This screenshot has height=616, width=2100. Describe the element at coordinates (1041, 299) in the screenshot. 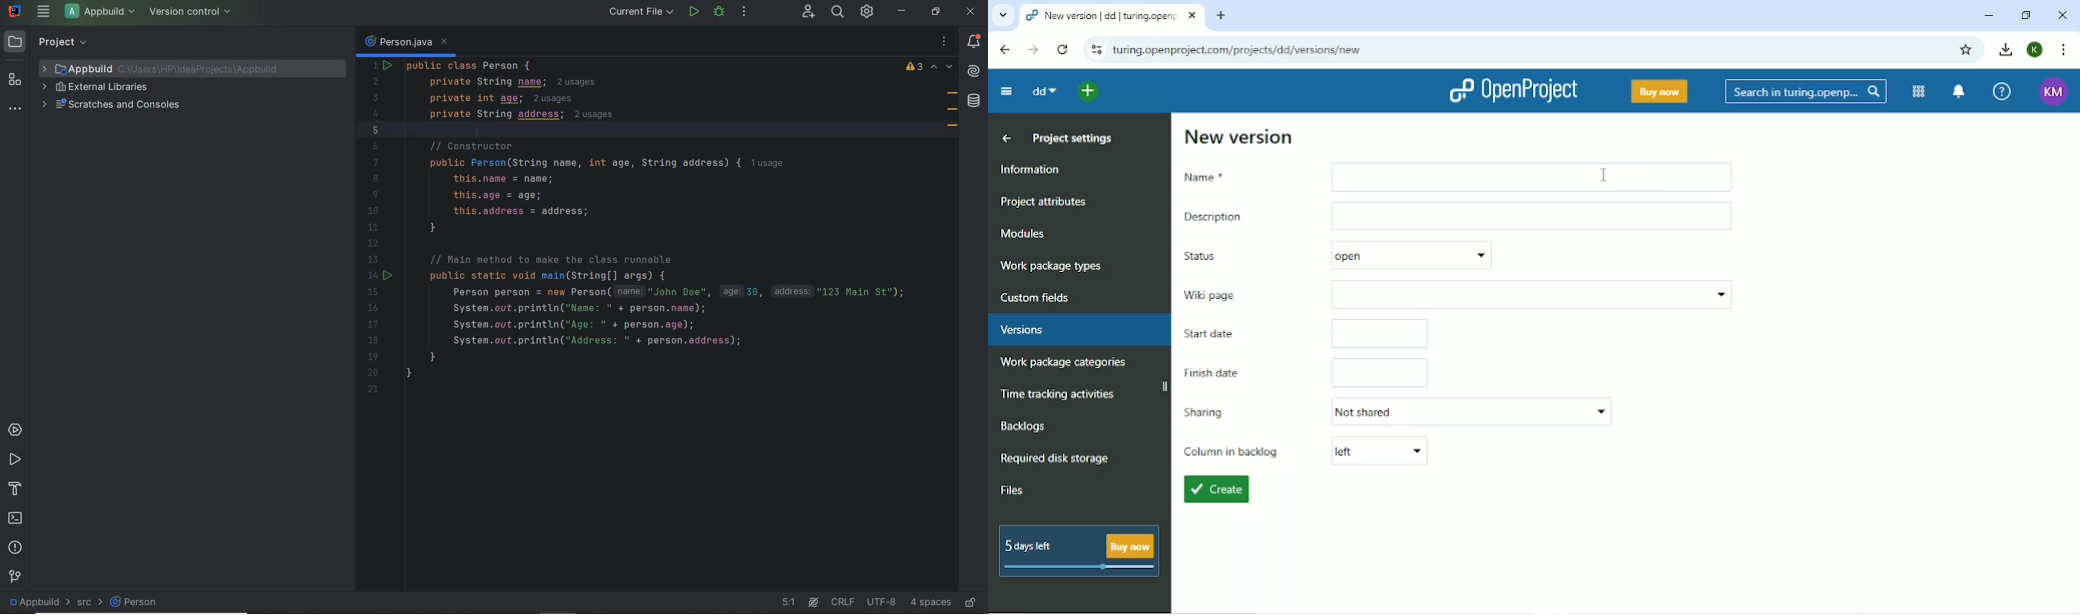

I see `Custom fields` at that location.